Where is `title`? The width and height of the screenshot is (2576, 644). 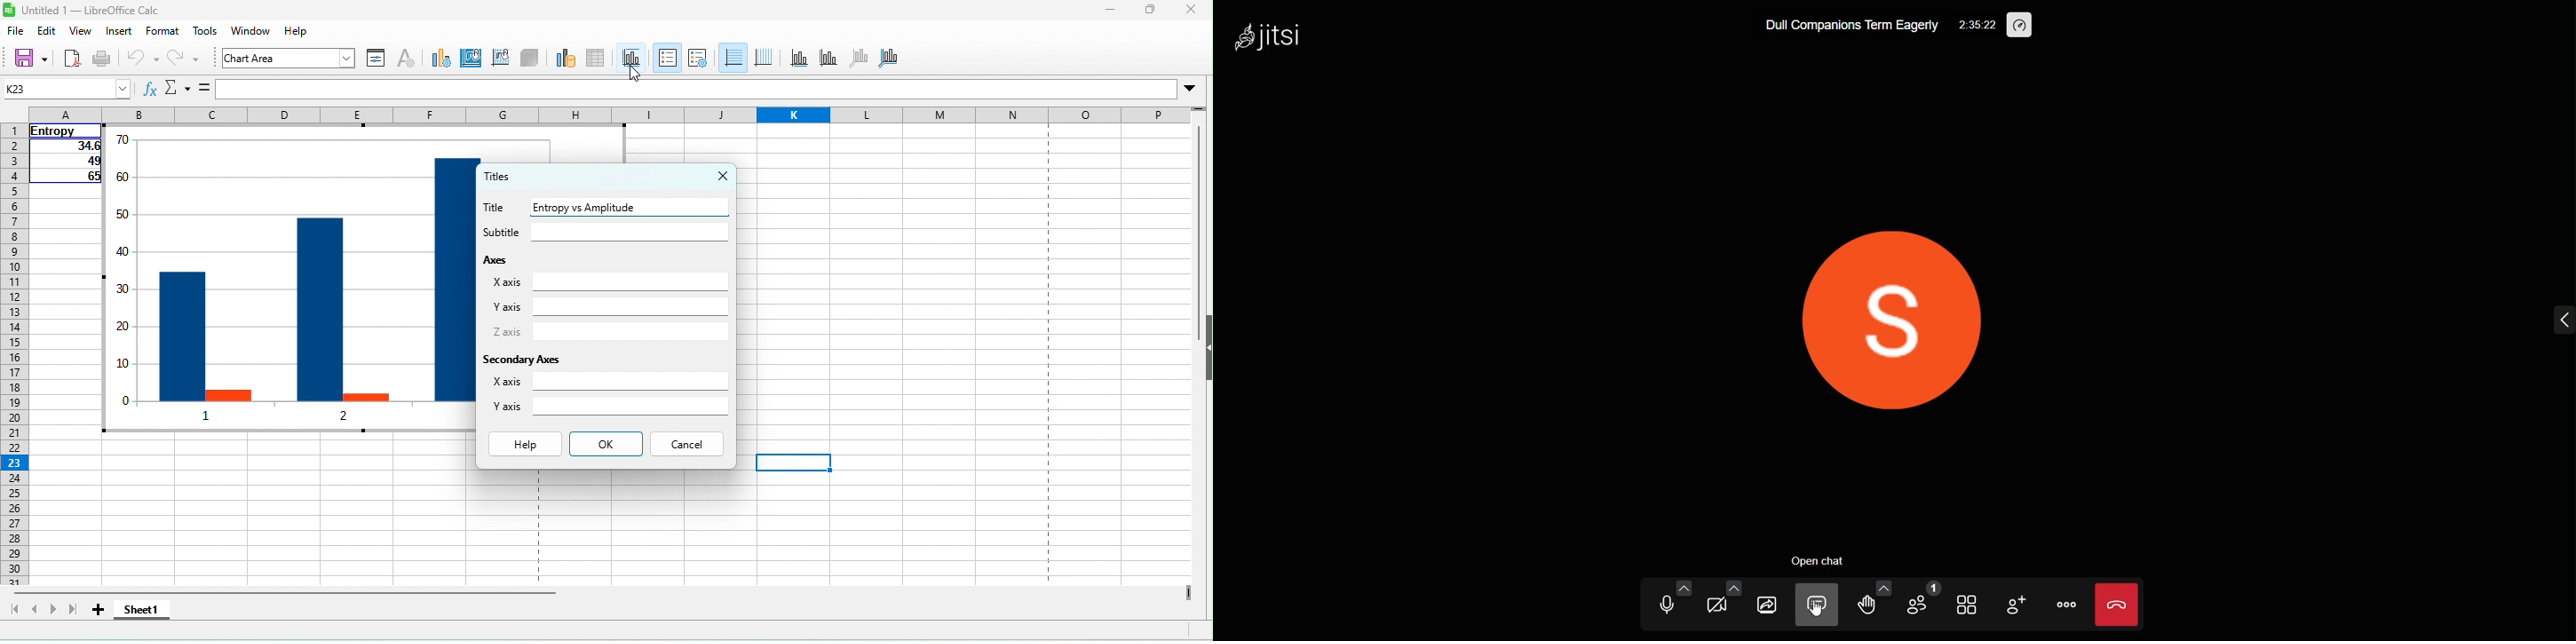 title is located at coordinates (497, 209).